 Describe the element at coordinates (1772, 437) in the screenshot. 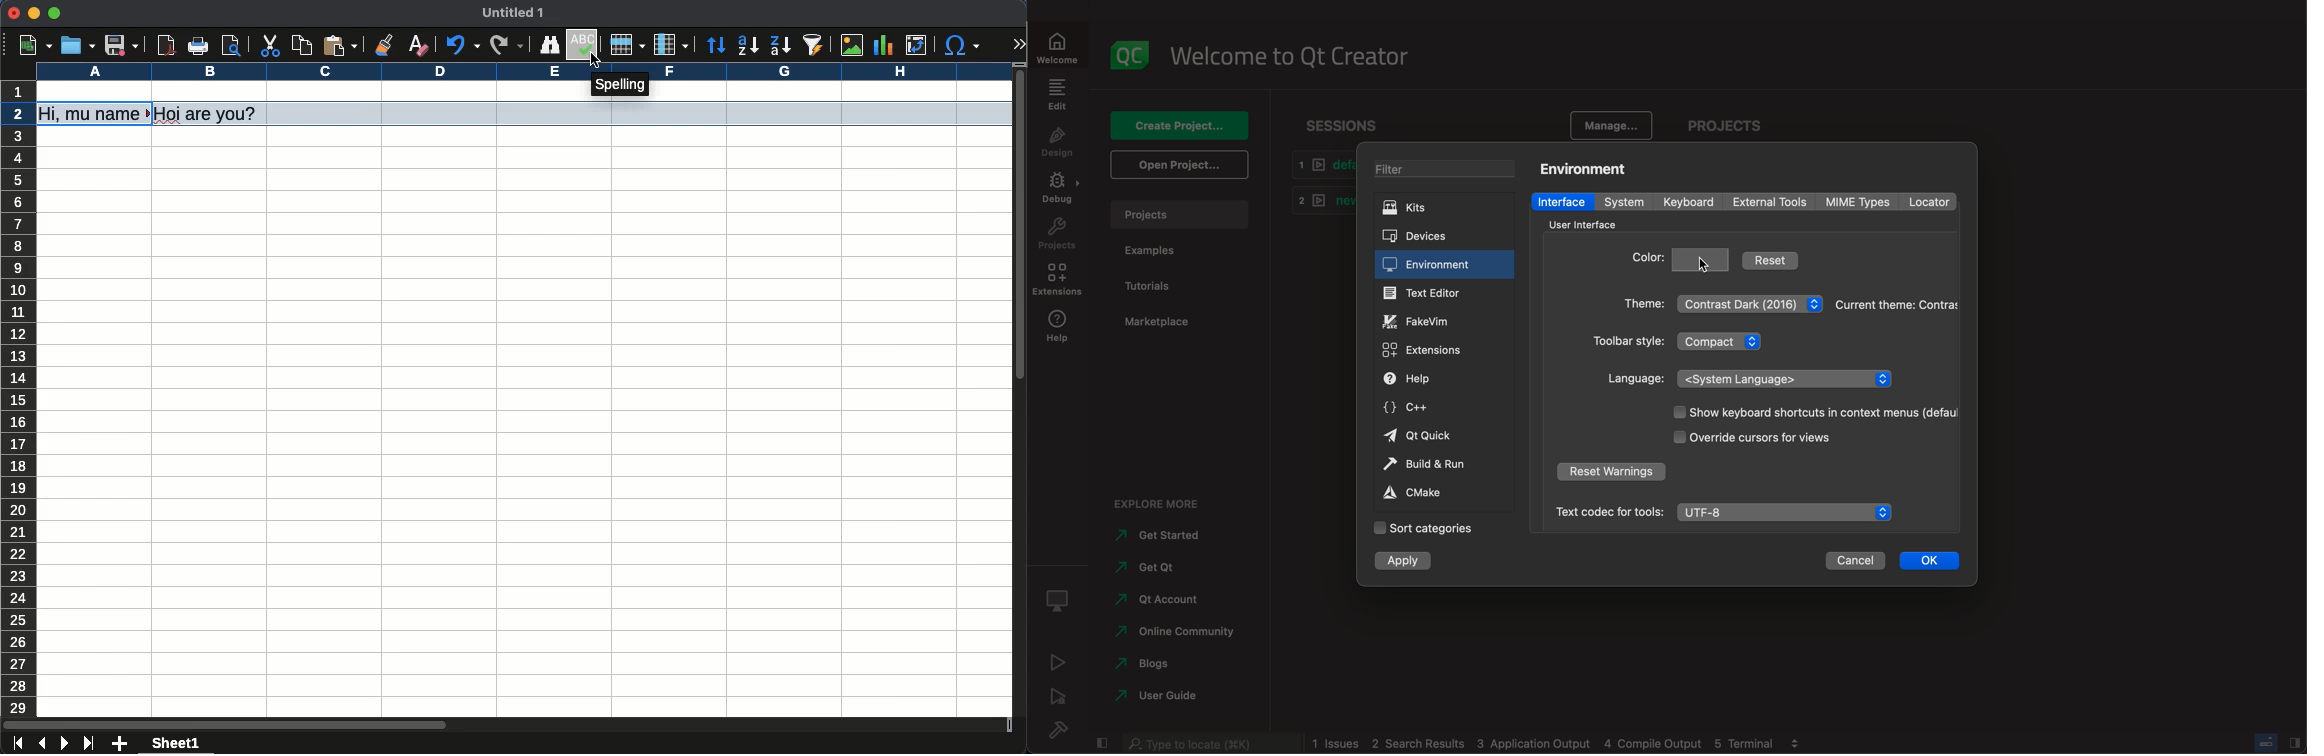

I see `cursor` at that location.